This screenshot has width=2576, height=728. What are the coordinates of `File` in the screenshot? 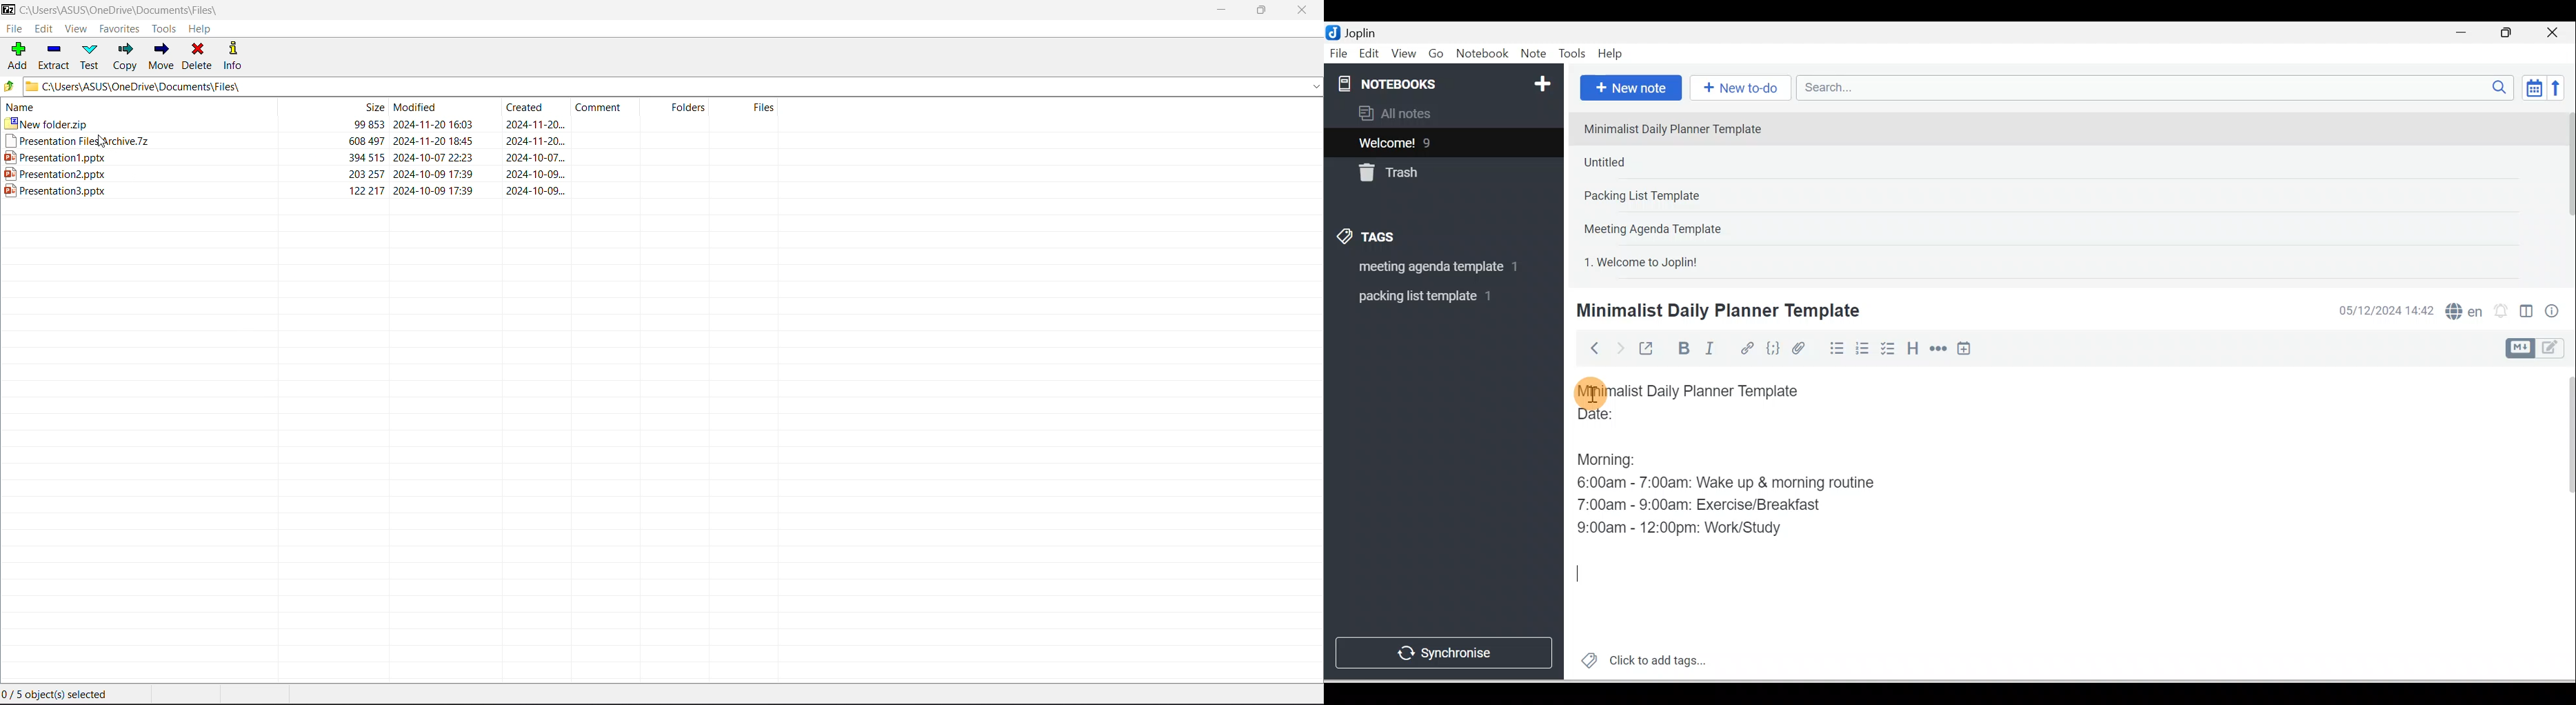 It's located at (1340, 52).